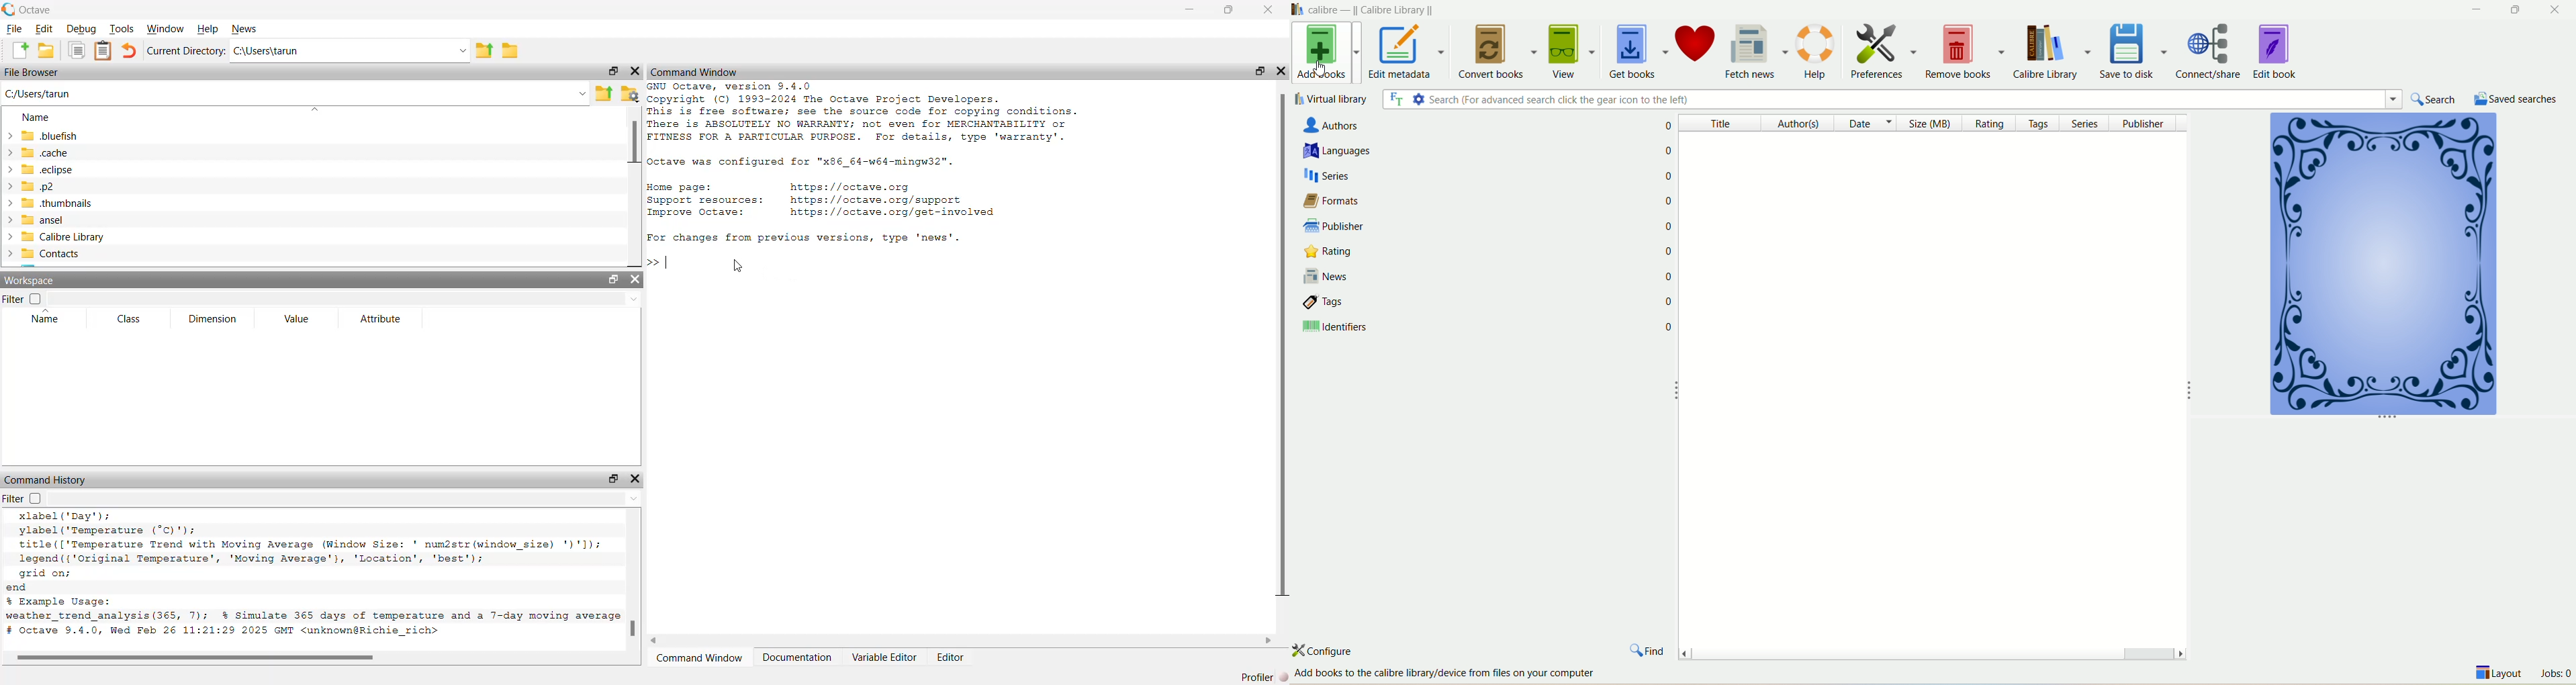 The image size is (2576, 700). I want to click on remove books, so click(1967, 52).